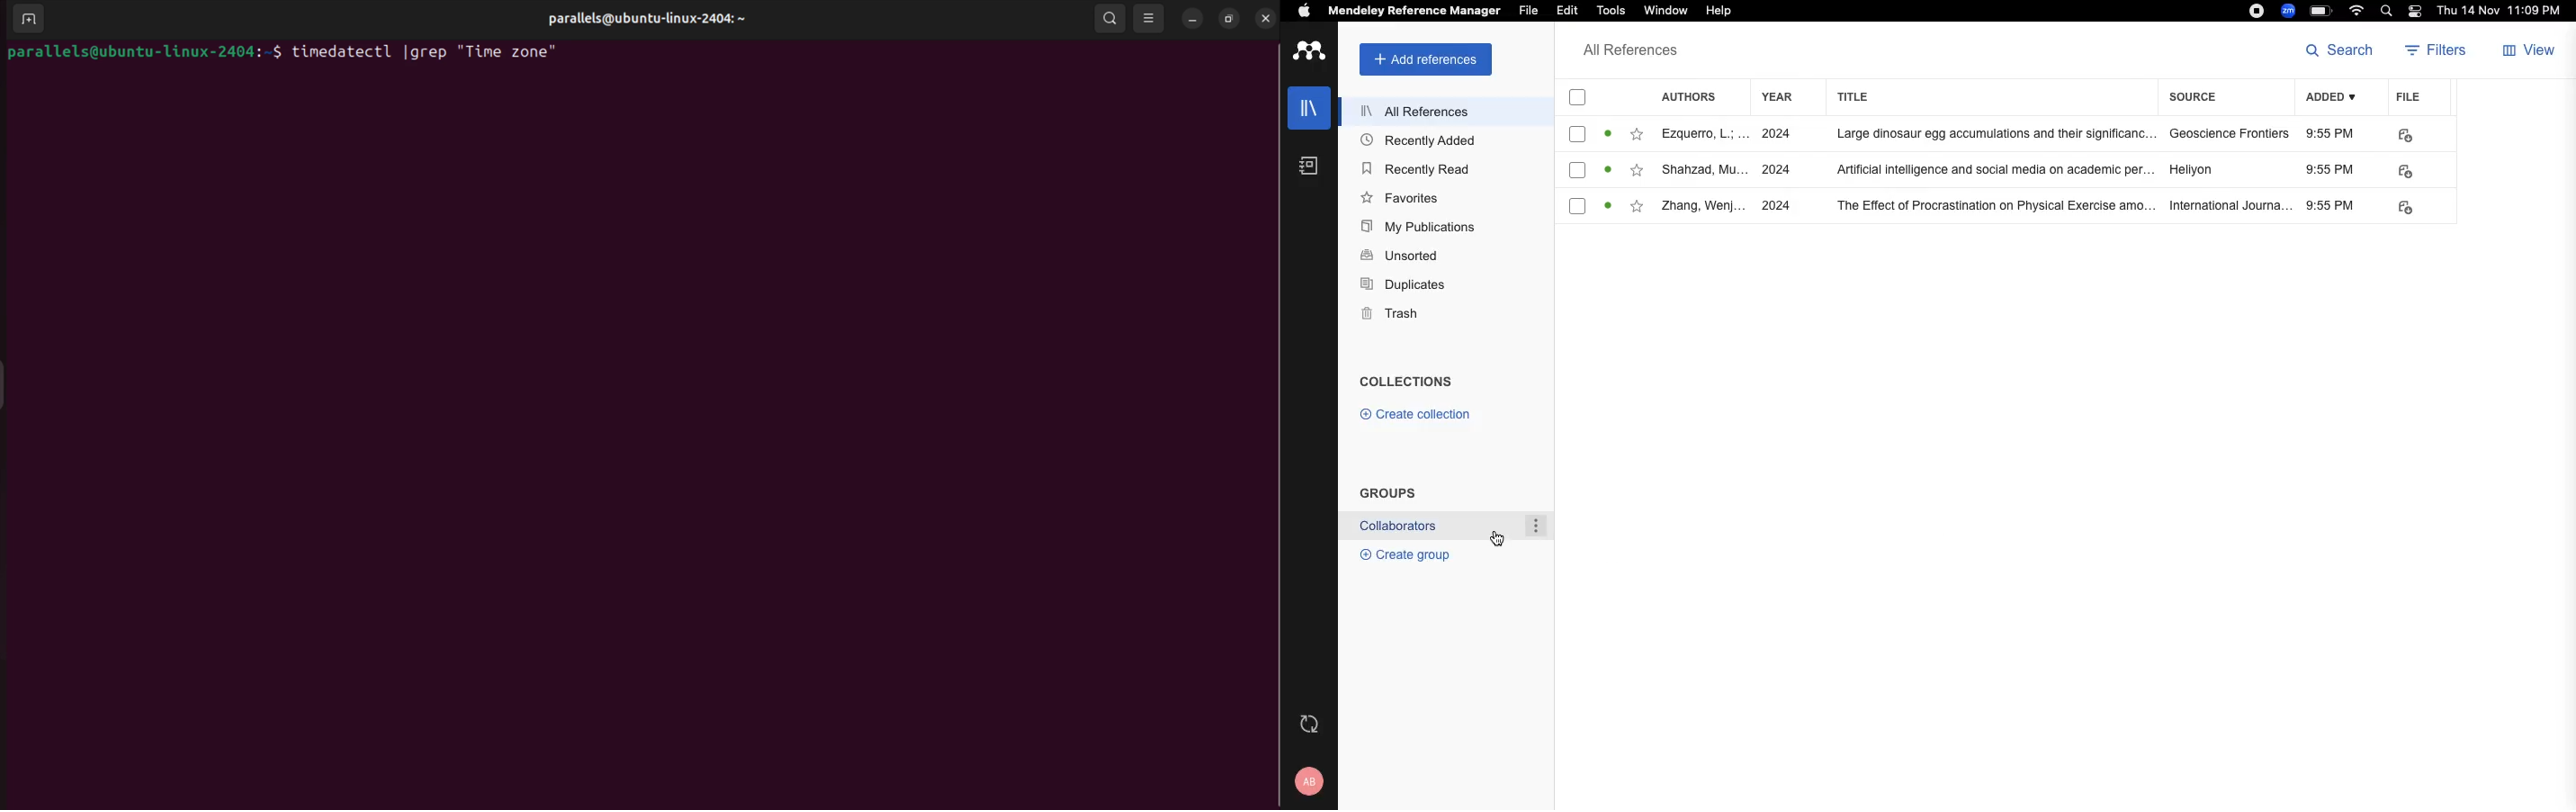 Image resolution: width=2576 pixels, height=812 pixels. Describe the element at coordinates (1493, 541) in the screenshot. I see `cursor` at that location.